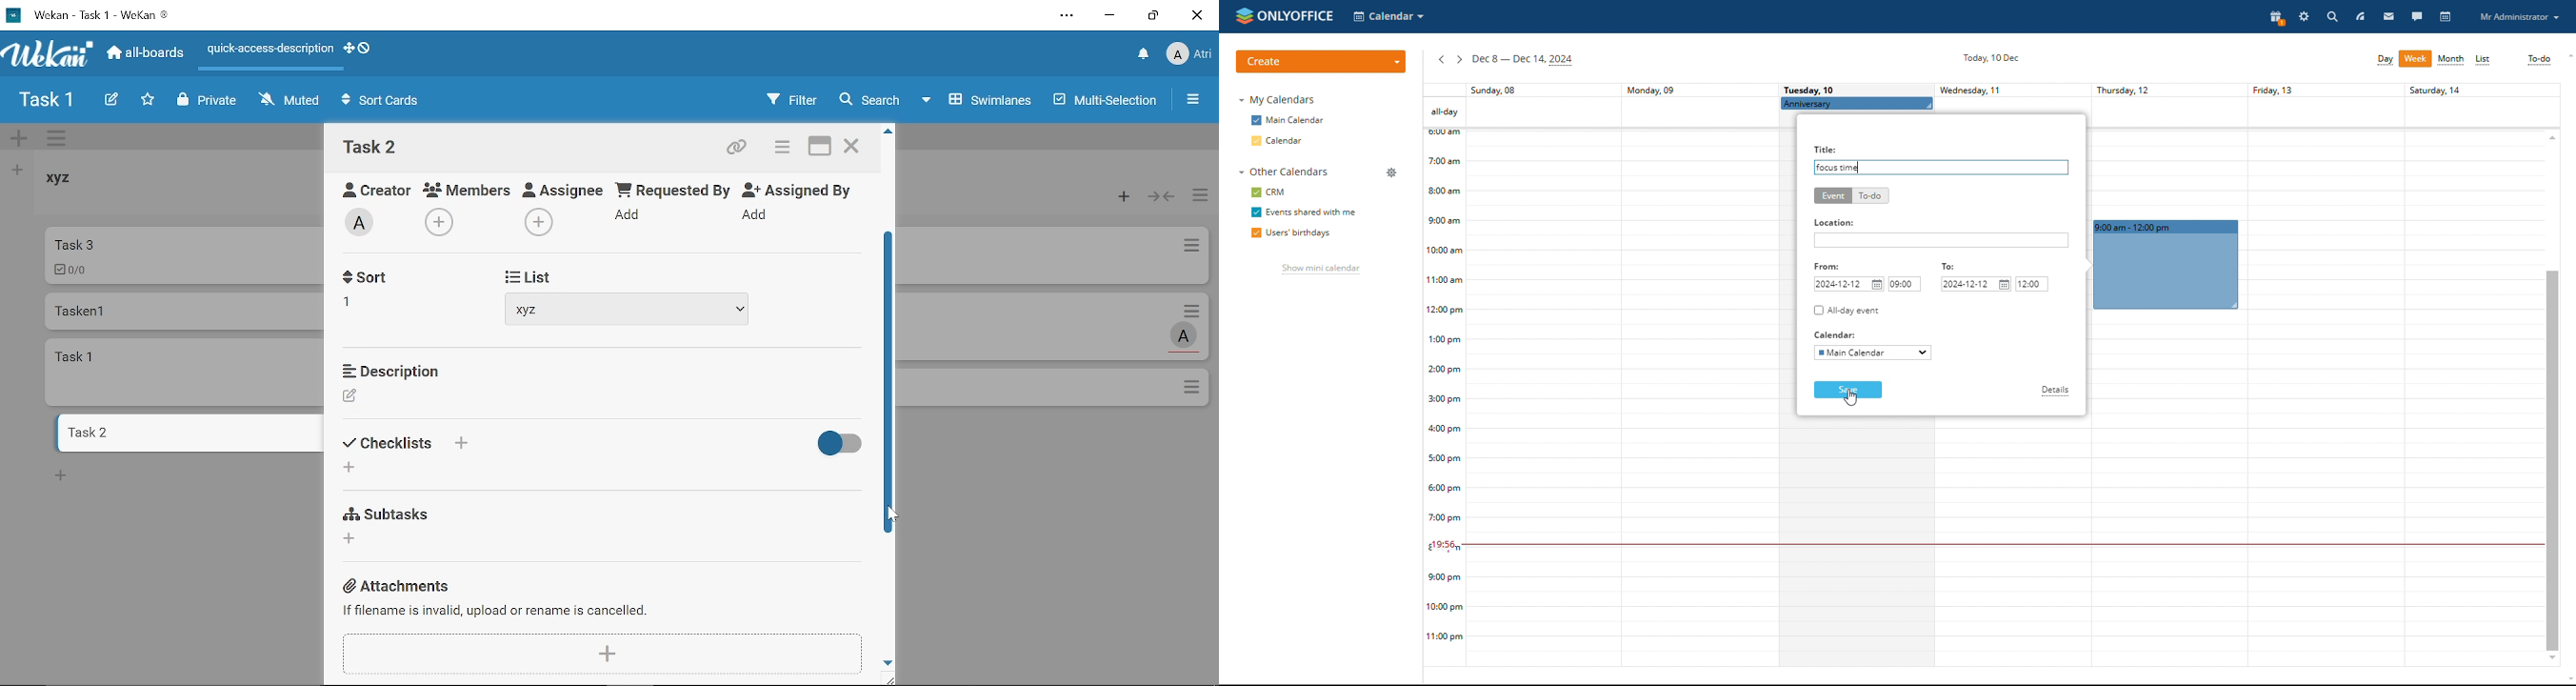  I want to click on Card name, so click(370, 147).